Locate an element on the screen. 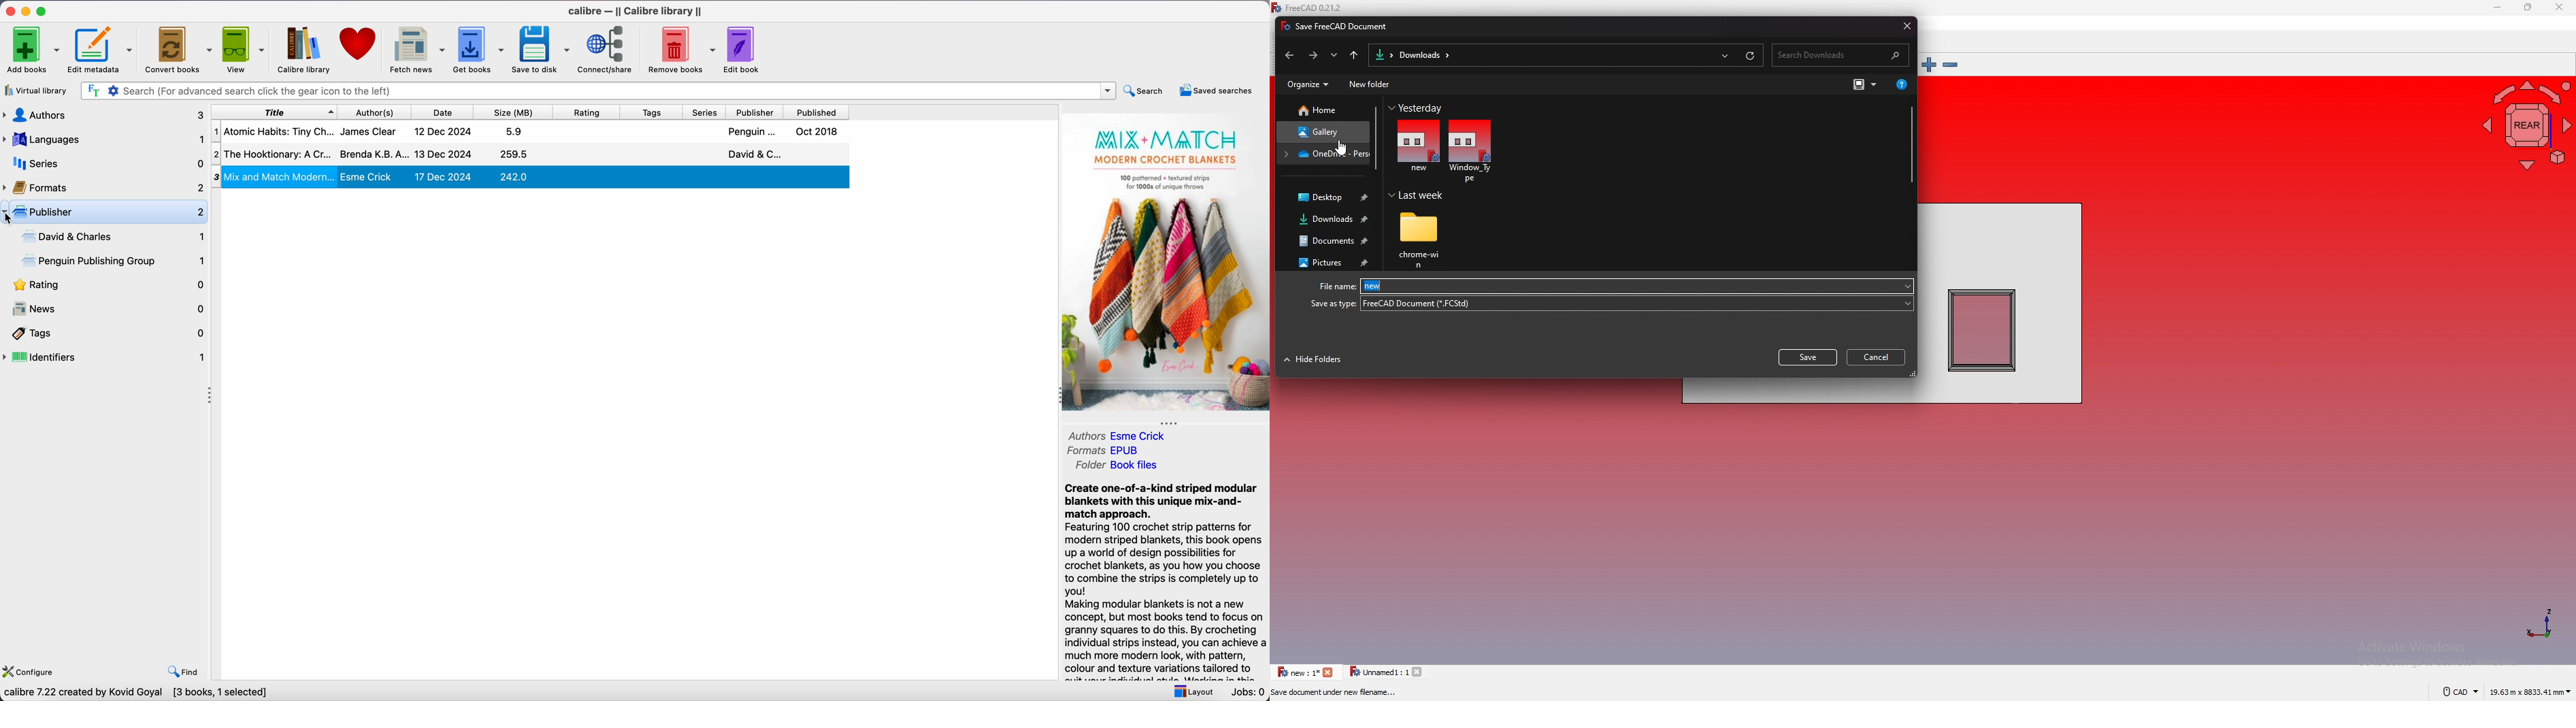  fetch news is located at coordinates (417, 50).